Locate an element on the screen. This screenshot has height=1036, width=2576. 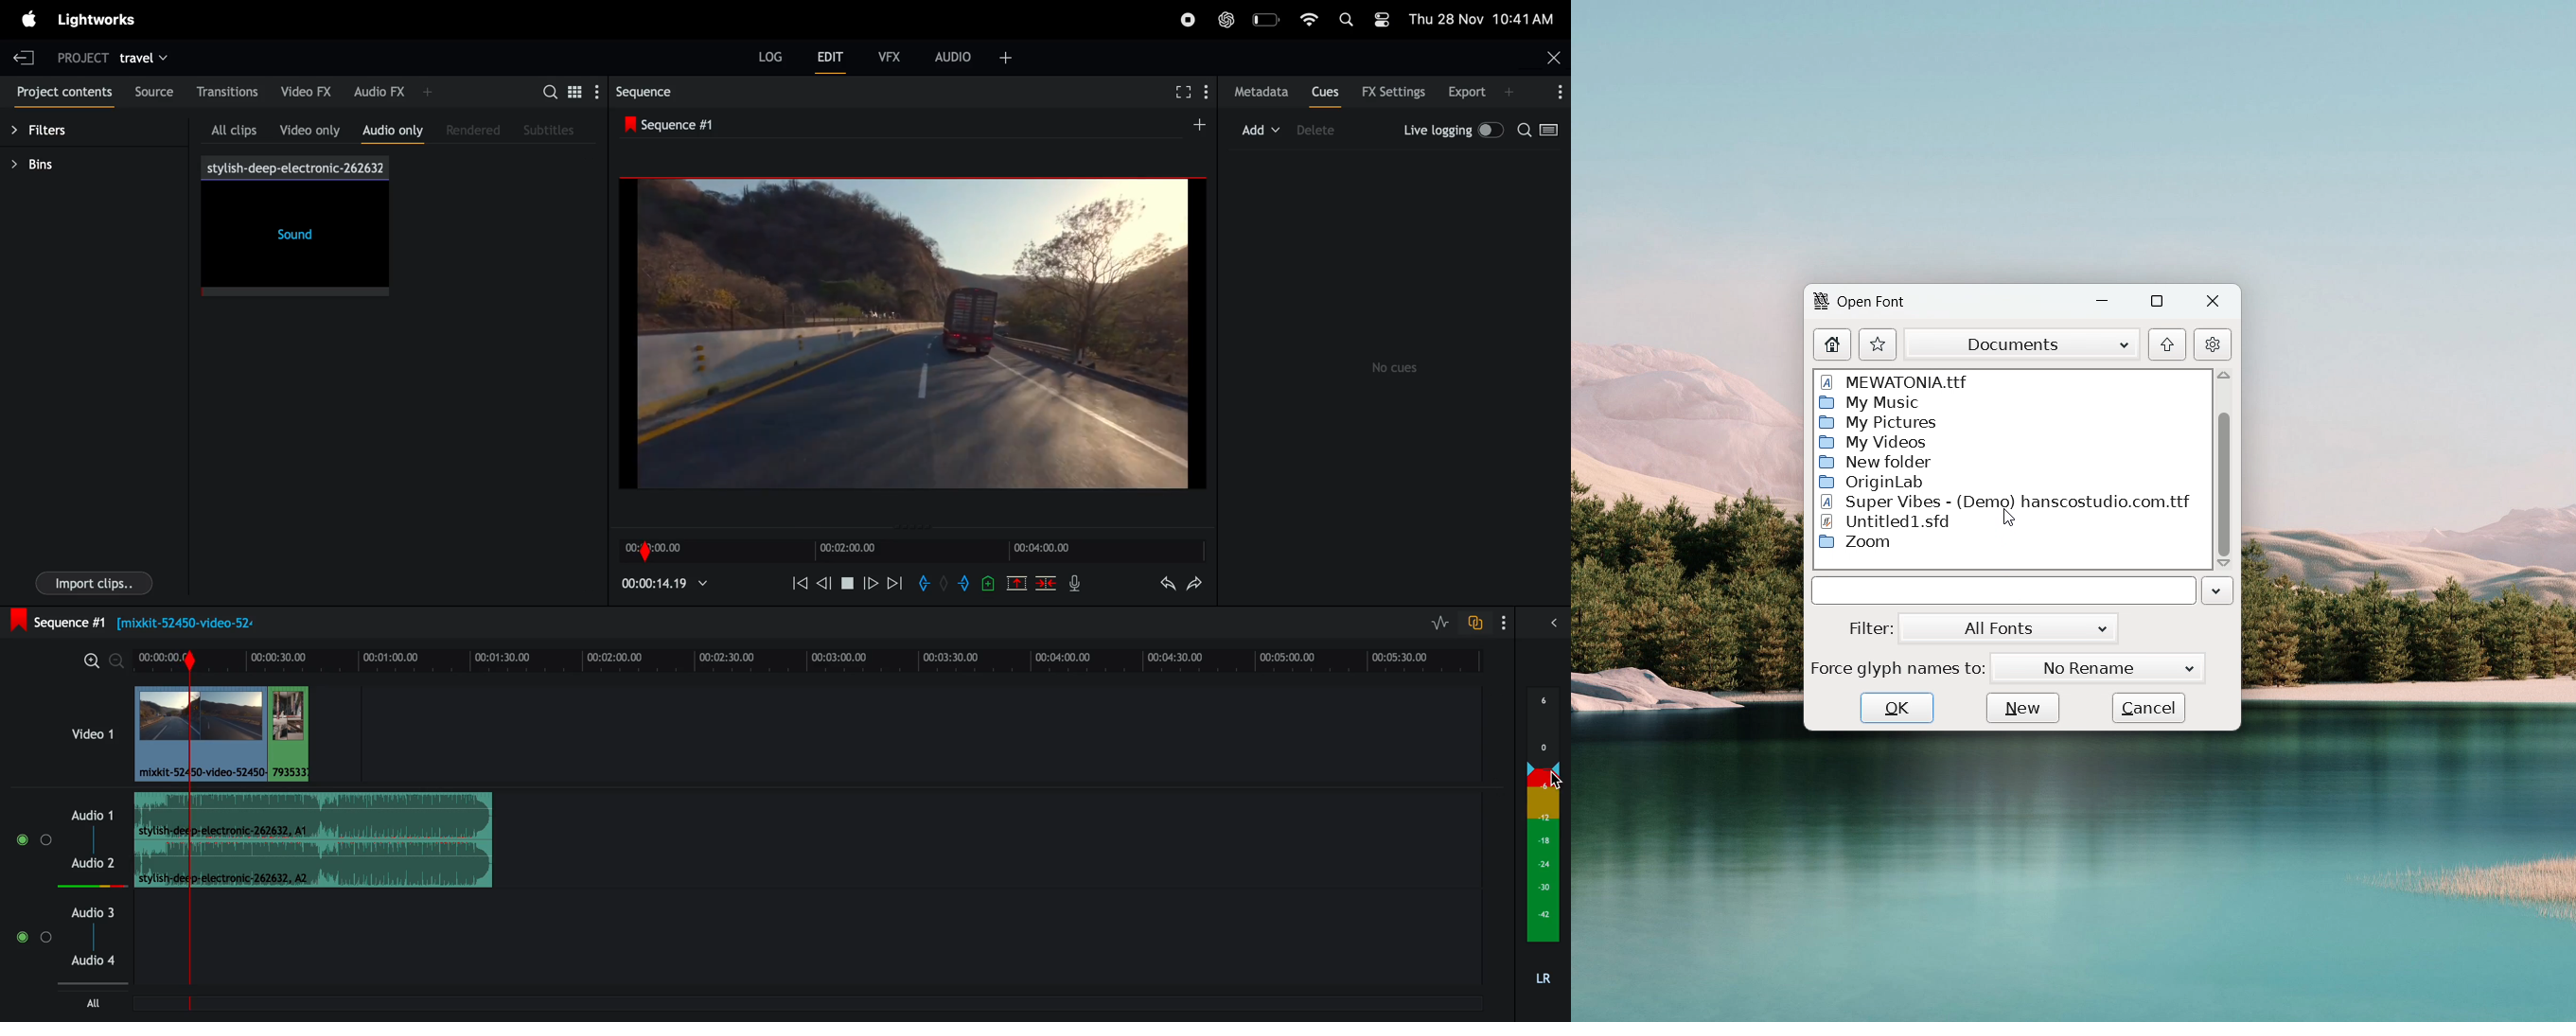
documents is located at coordinates (2024, 344).